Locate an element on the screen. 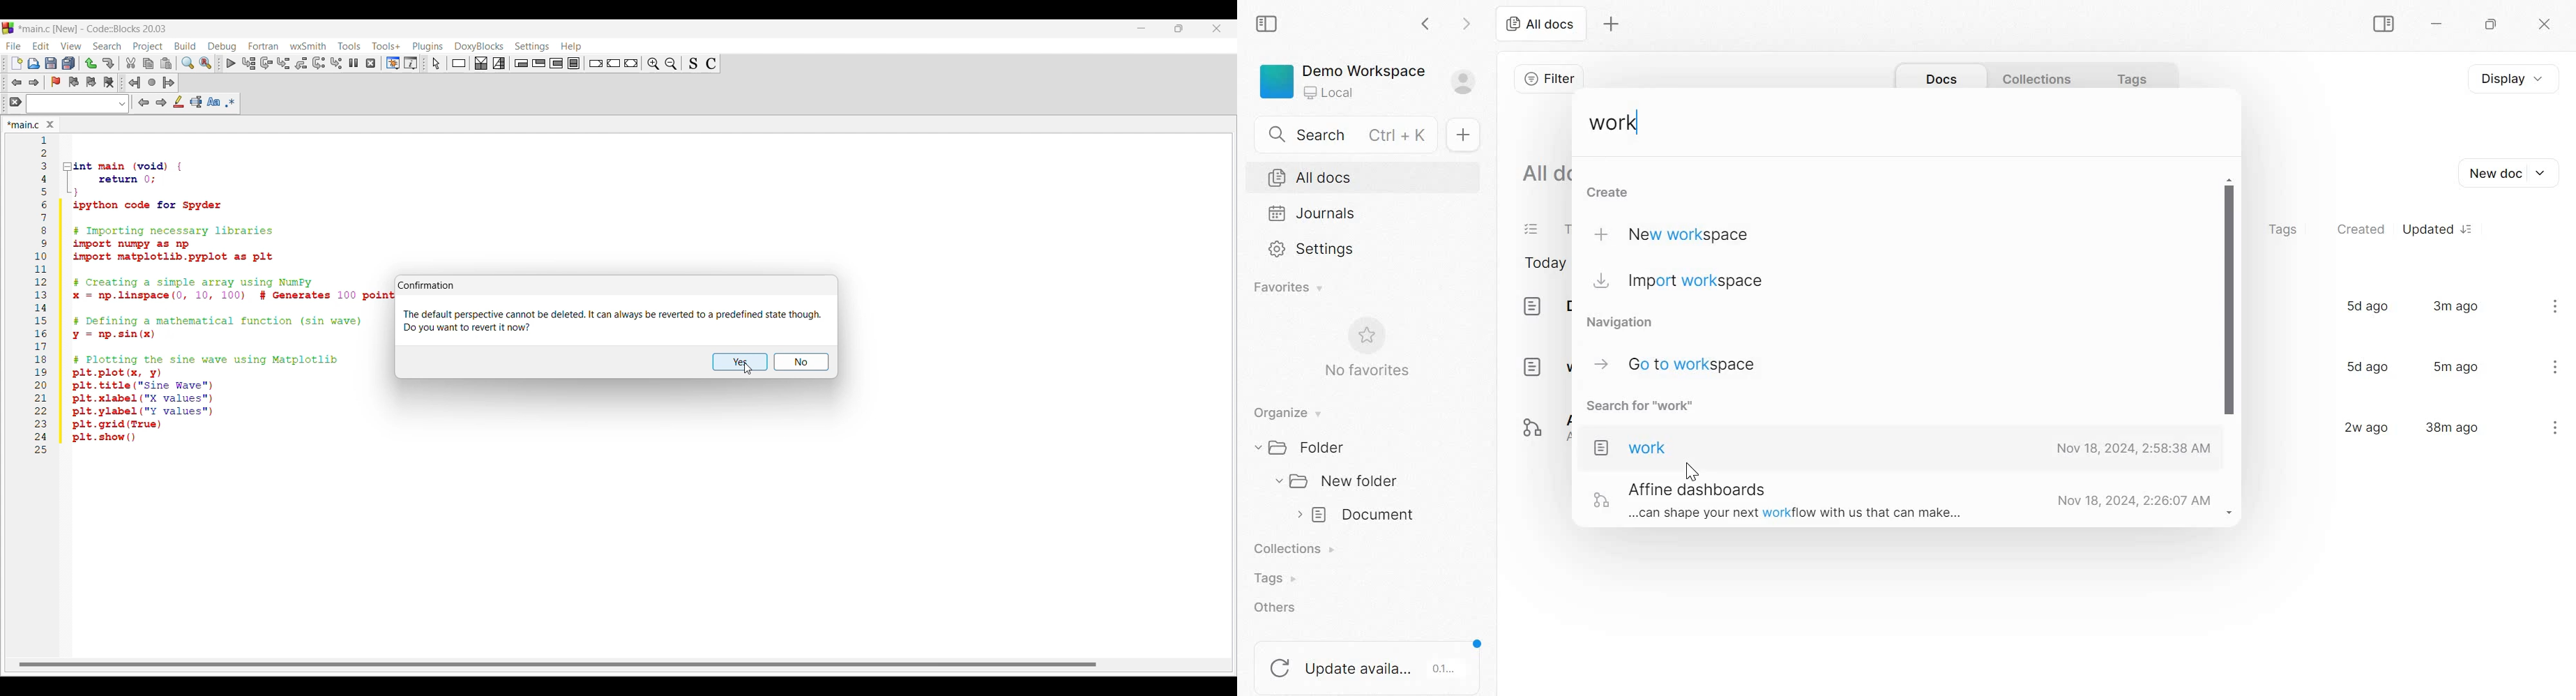 This screenshot has height=700, width=2576. Debugging windows is located at coordinates (393, 63).